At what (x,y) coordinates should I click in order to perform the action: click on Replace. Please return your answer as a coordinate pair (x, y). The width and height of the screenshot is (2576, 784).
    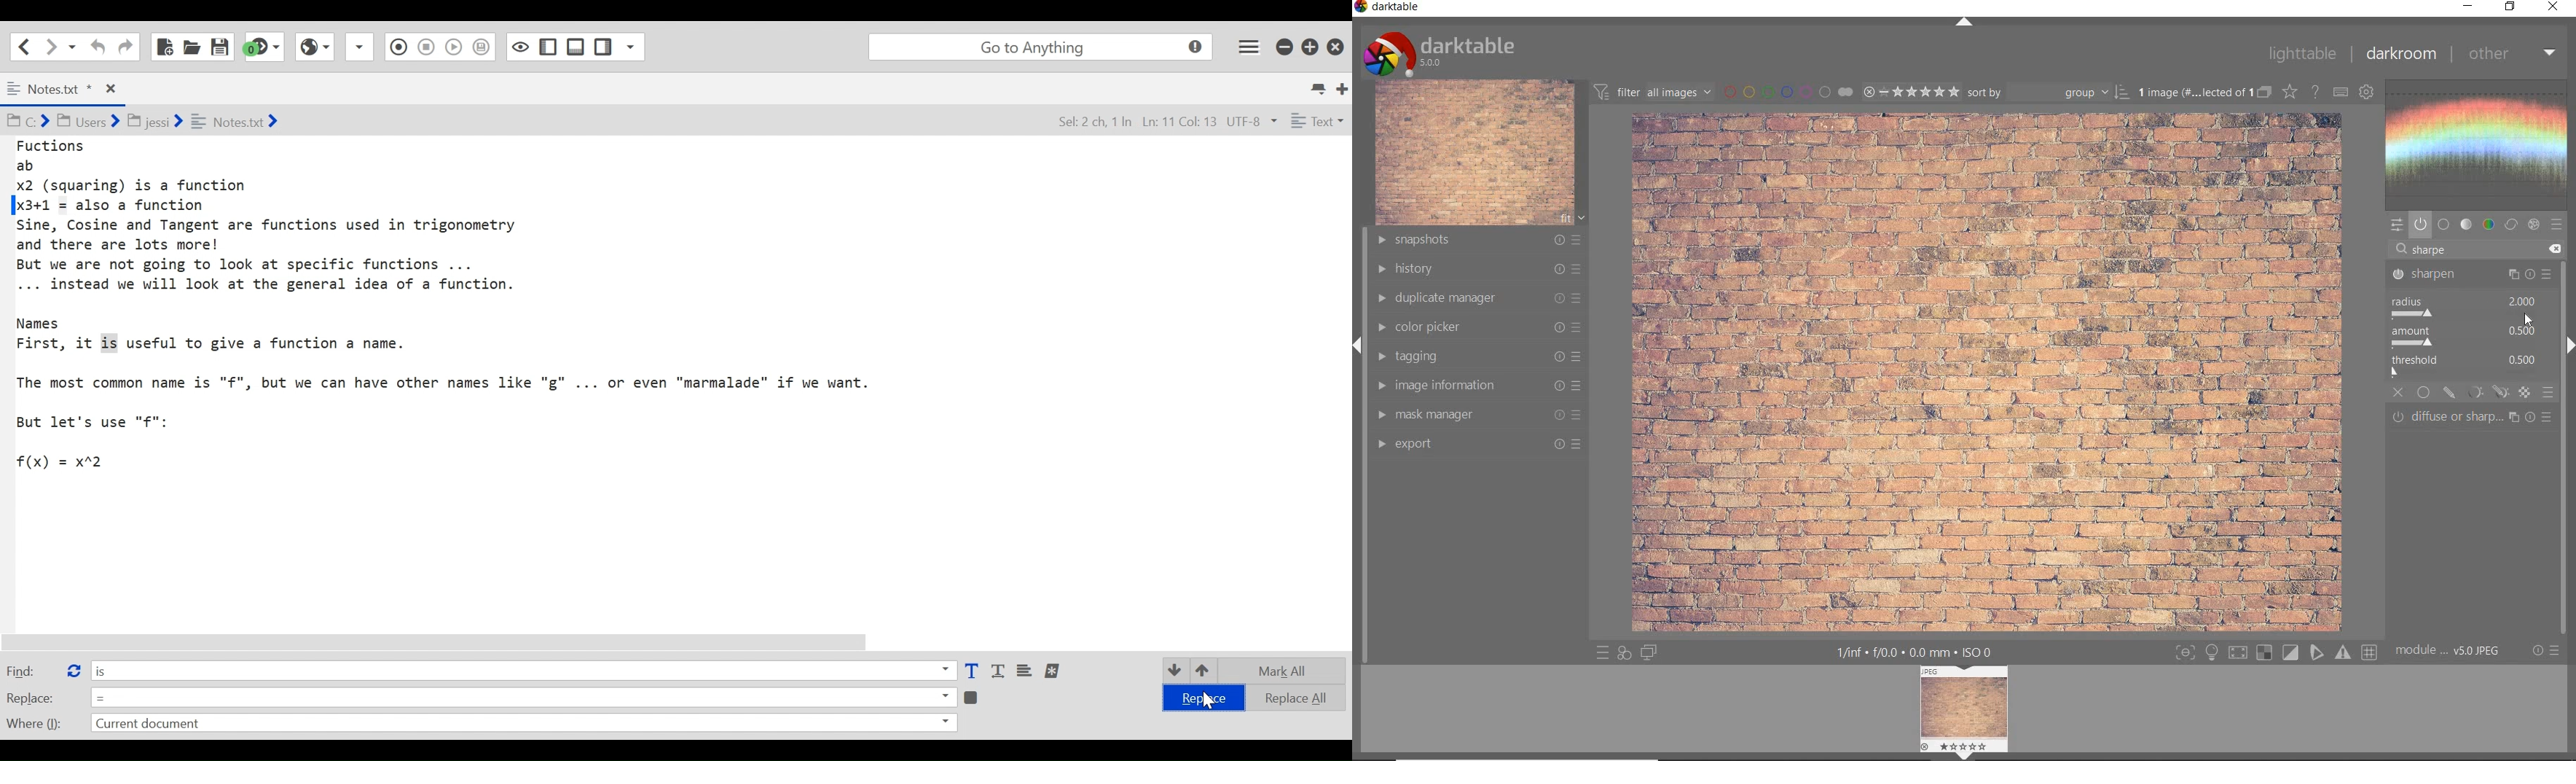
    Looking at the image, I should click on (31, 698).